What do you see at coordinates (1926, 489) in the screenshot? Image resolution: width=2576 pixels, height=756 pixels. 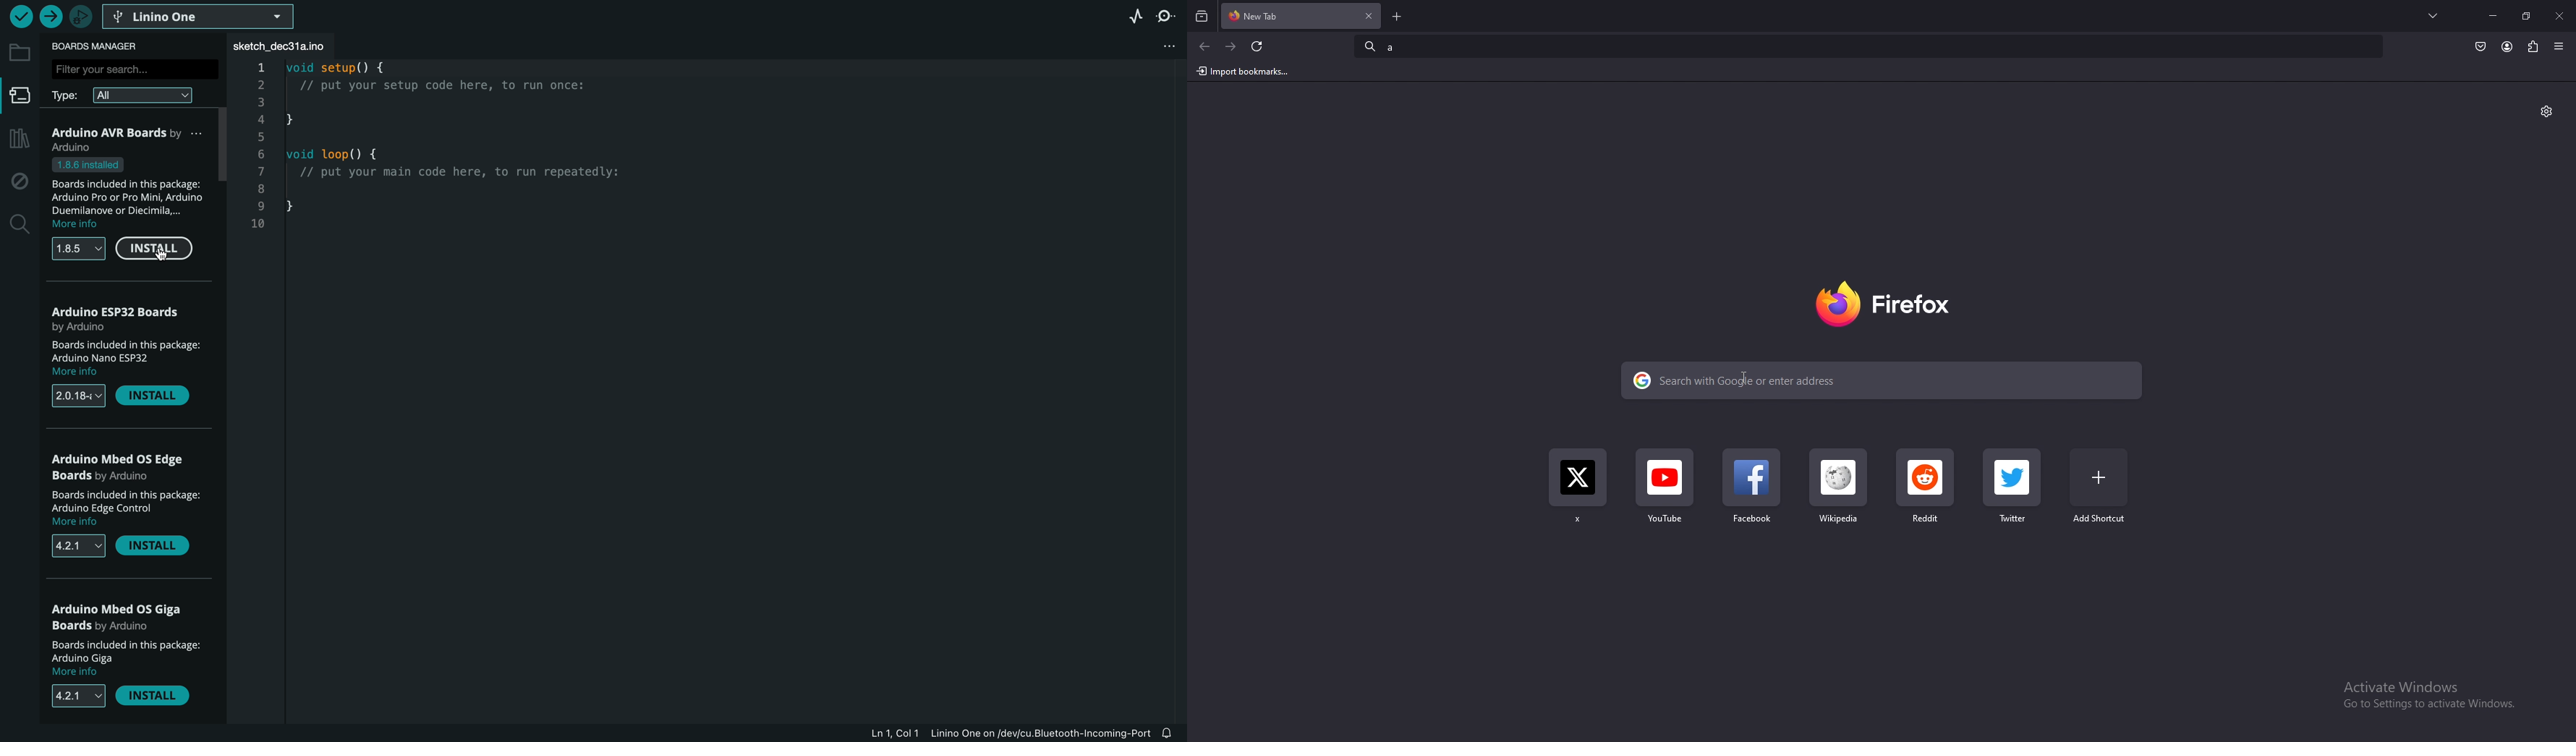 I see `reddit` at bounding box center [1926, 489].